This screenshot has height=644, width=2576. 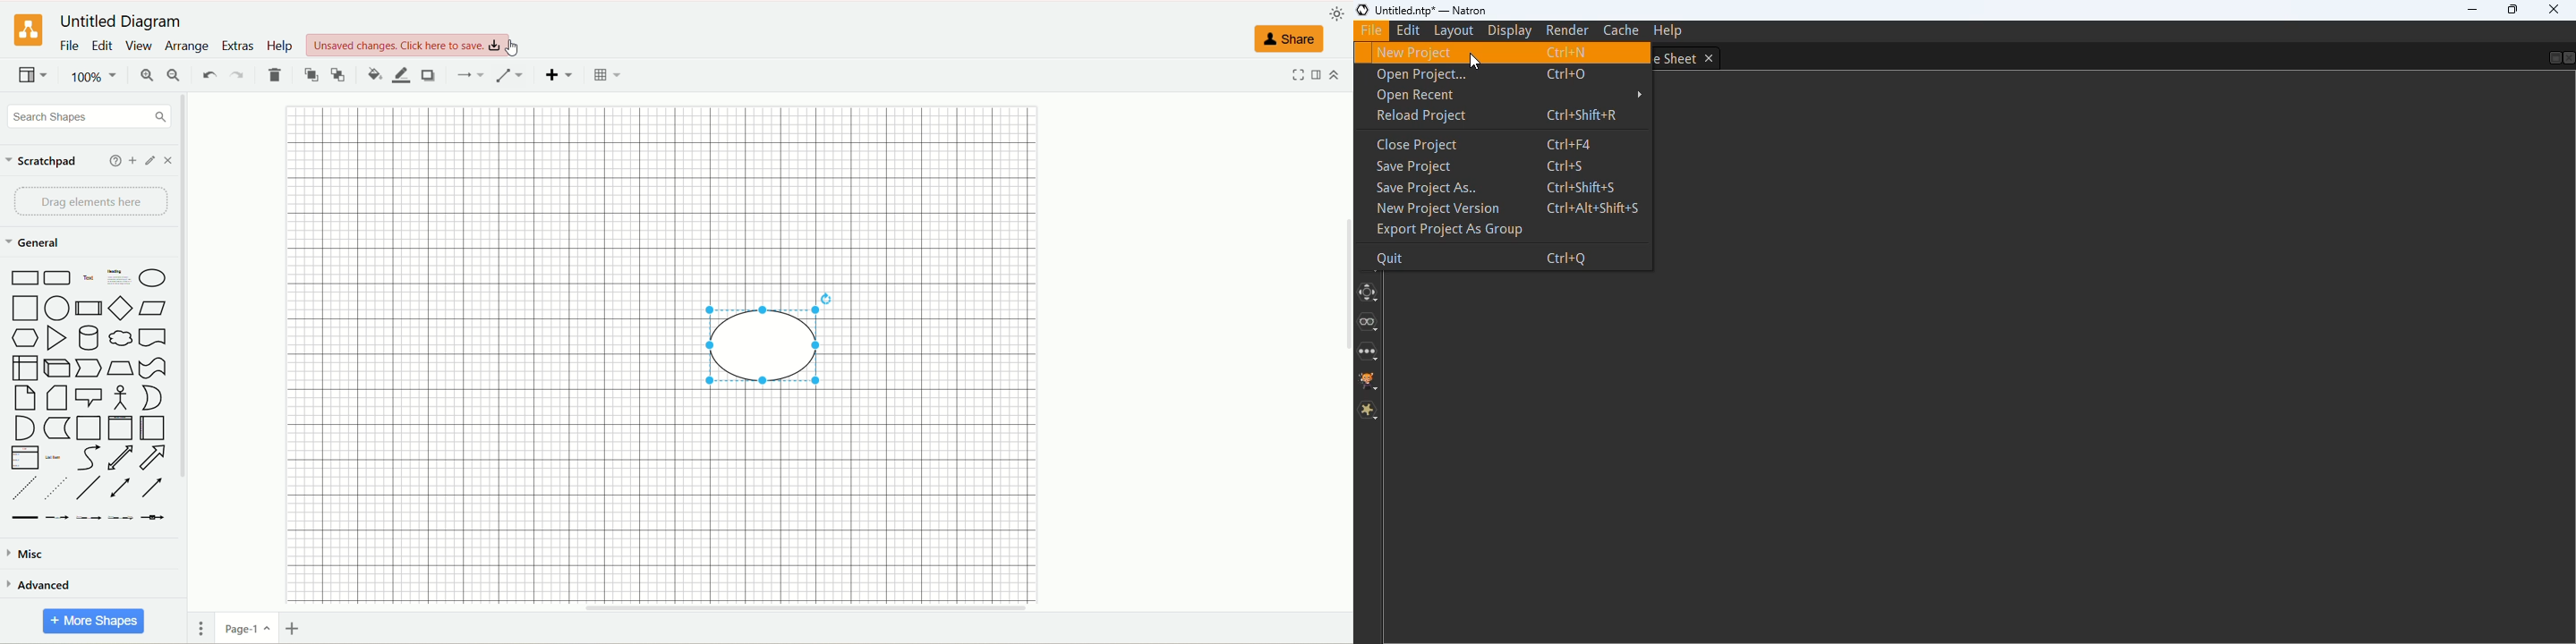 I want to click on horizontal container, so click(x=156, y=428).